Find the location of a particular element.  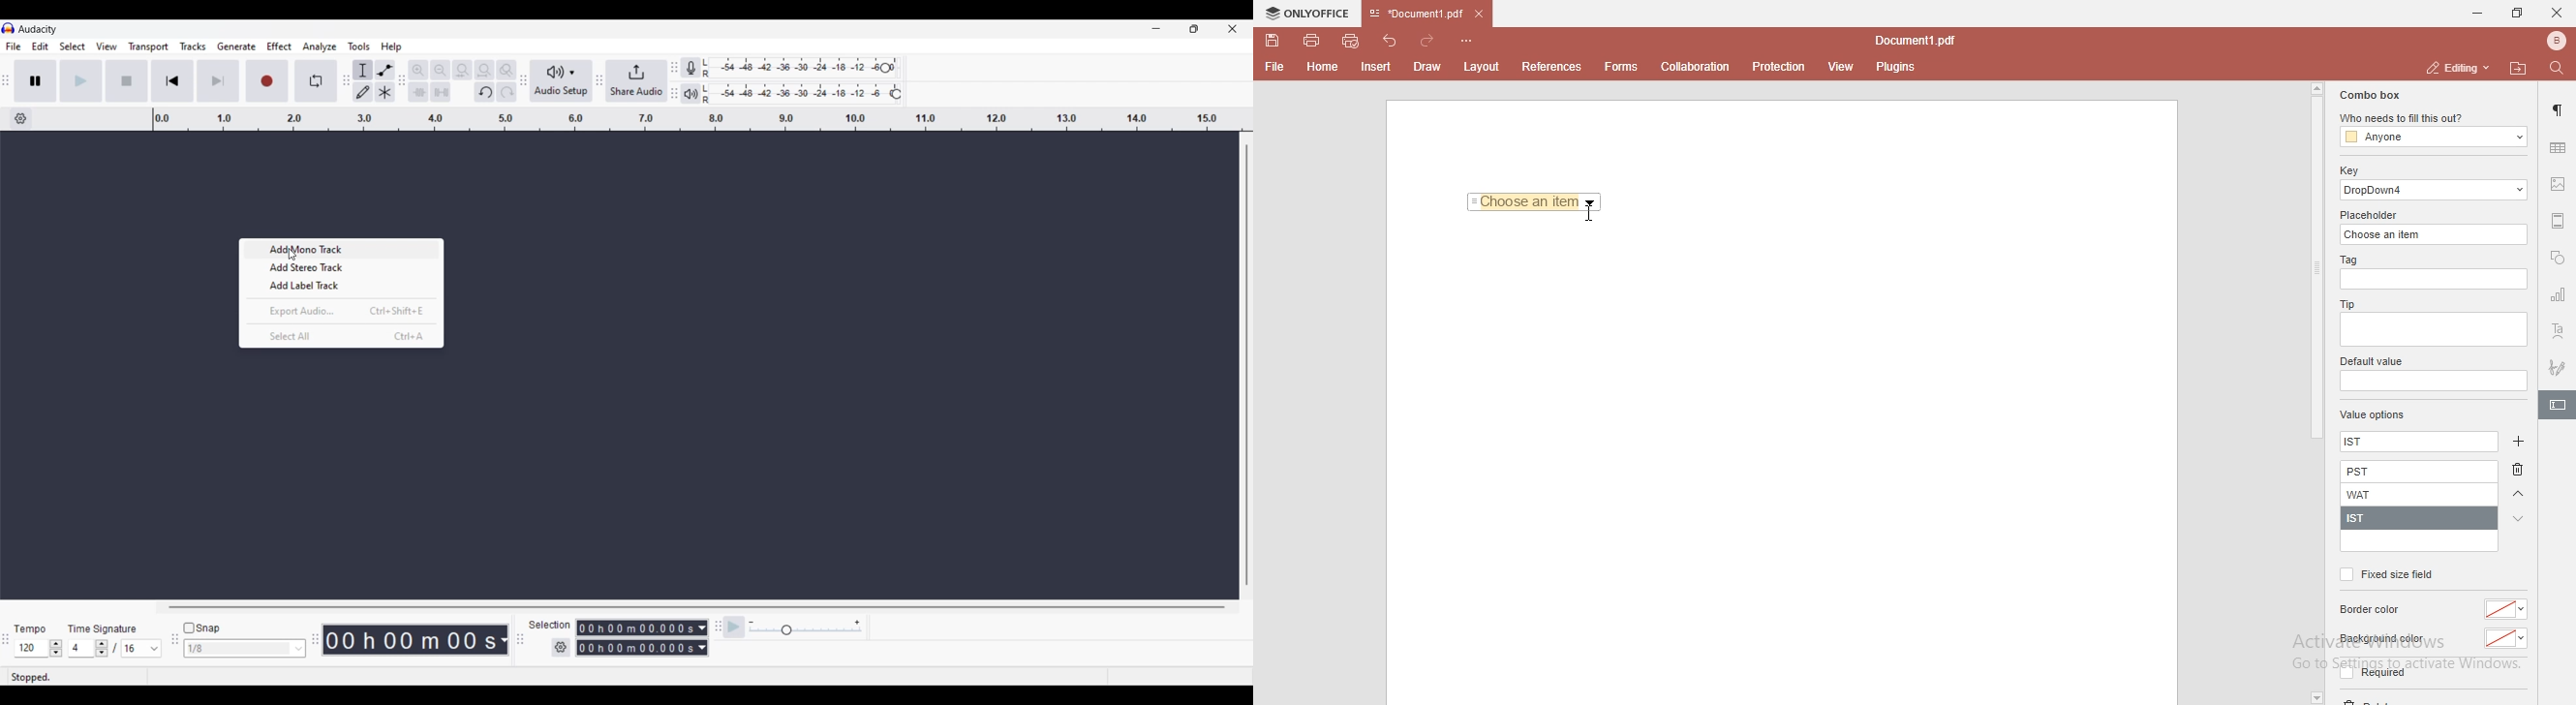

shapes is located at coordinates (2558, 260).